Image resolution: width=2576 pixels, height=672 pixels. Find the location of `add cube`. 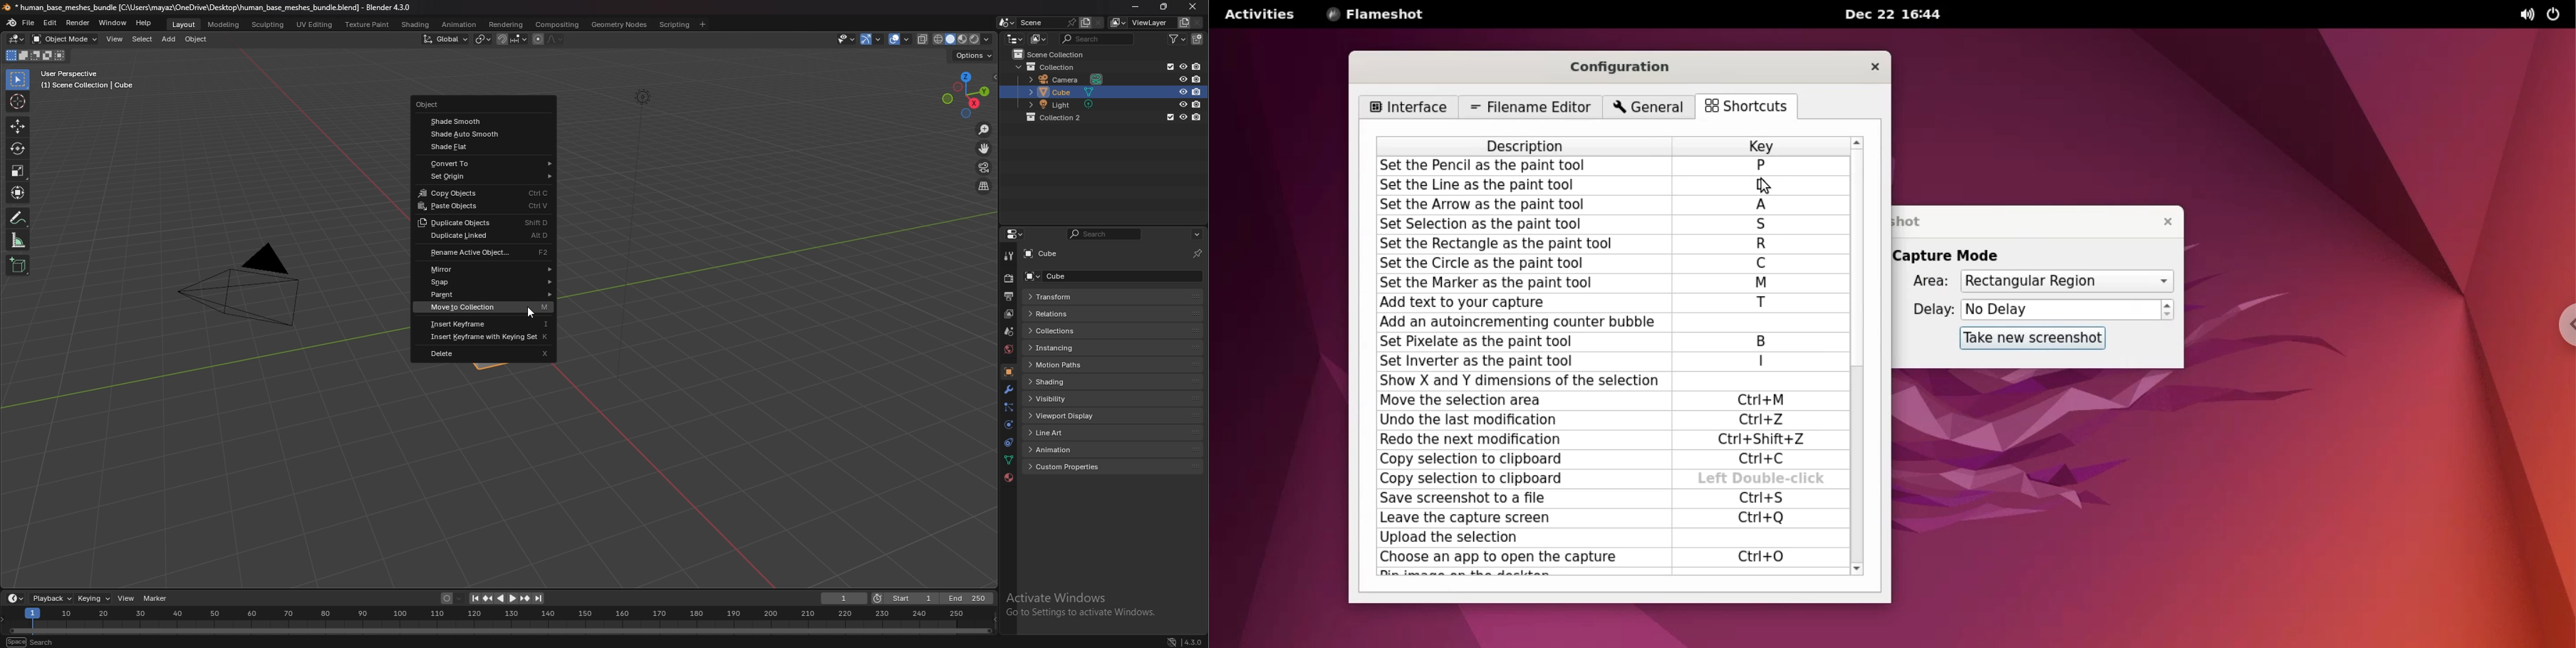

add cube is located at coordinates (18, 265).